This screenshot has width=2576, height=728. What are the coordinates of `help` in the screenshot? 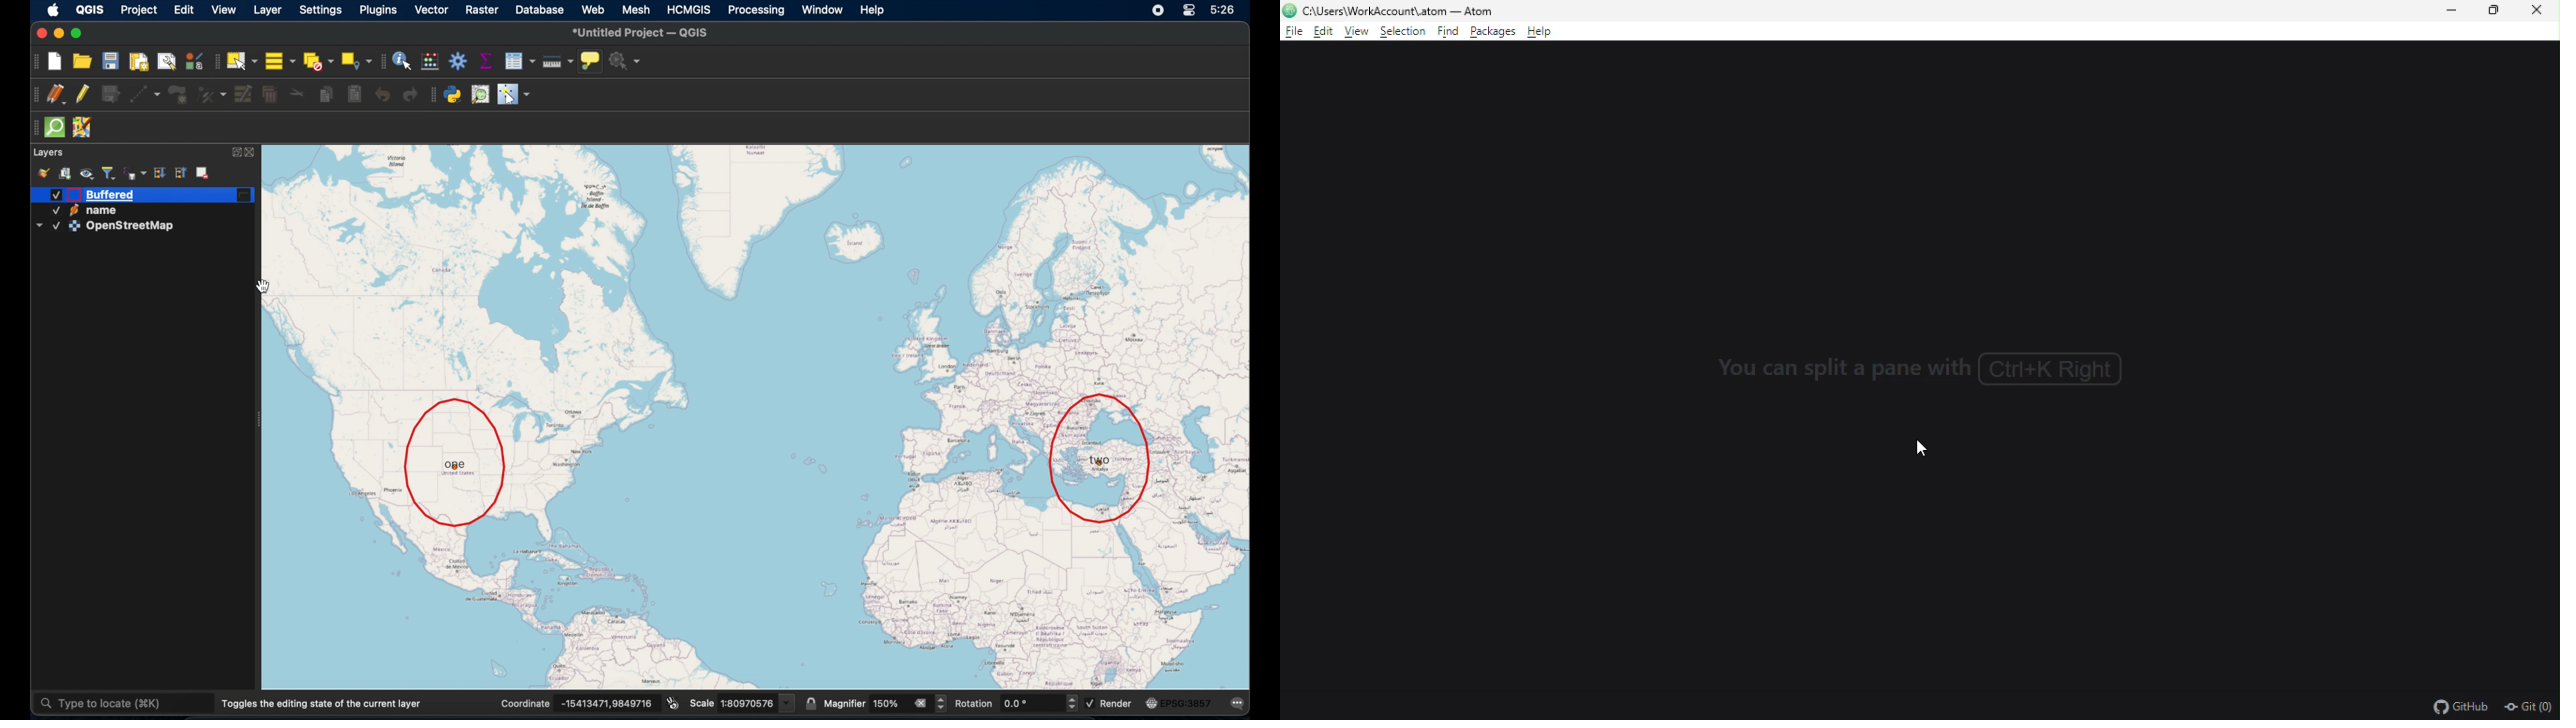 It's located at (878, 11).